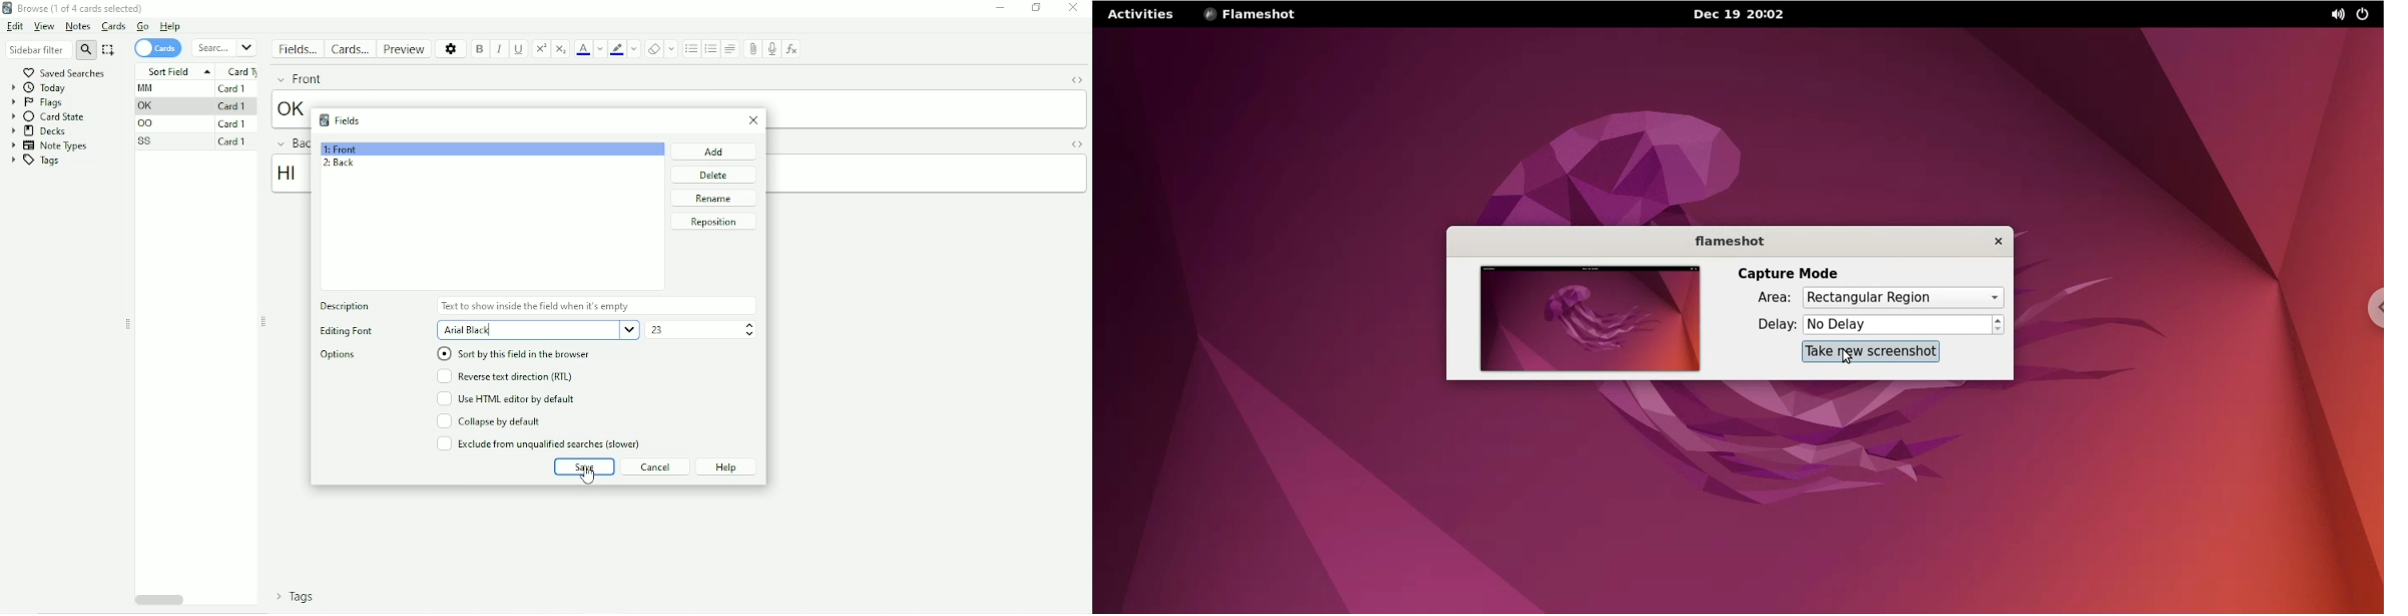 The width and height of the screenshot is (2408, 616). What do you see at coordinates (346, 307) in the screenshot?
I see `Description` at bounding box center [346, 307].